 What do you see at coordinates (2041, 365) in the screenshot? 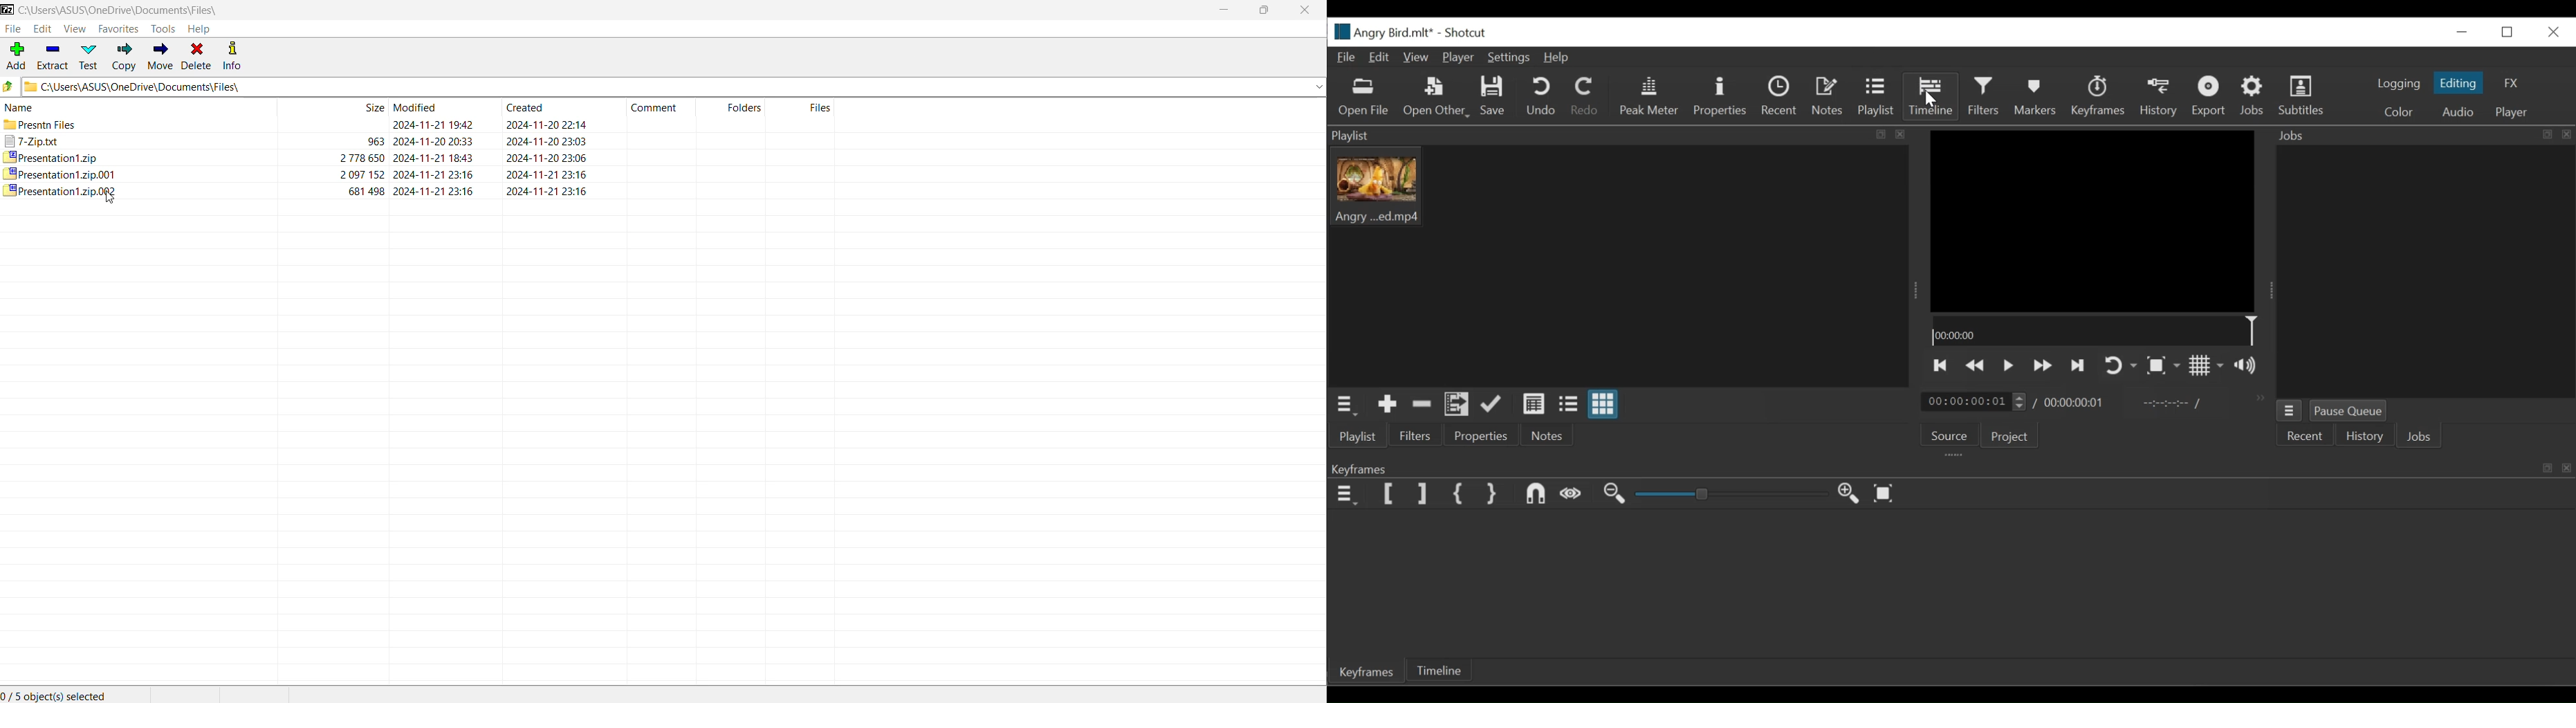
I see `Play forward quickly` at bounding box center [2041, 365].